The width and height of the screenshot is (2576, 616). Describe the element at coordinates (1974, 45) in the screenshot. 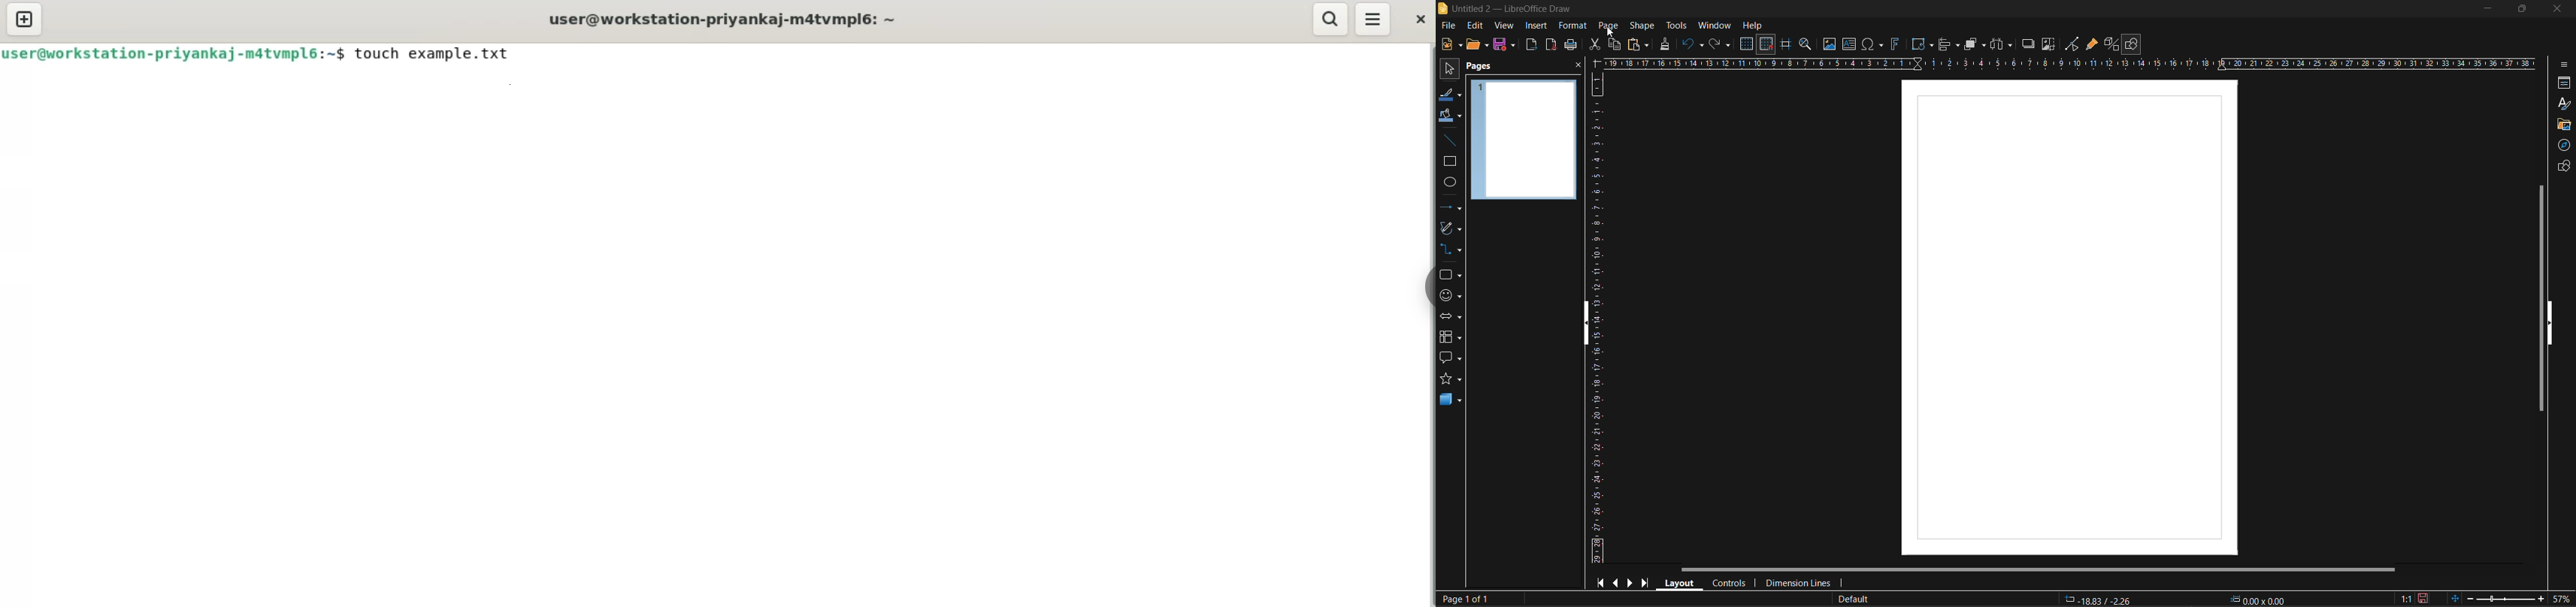

I see `arrange` at that location.